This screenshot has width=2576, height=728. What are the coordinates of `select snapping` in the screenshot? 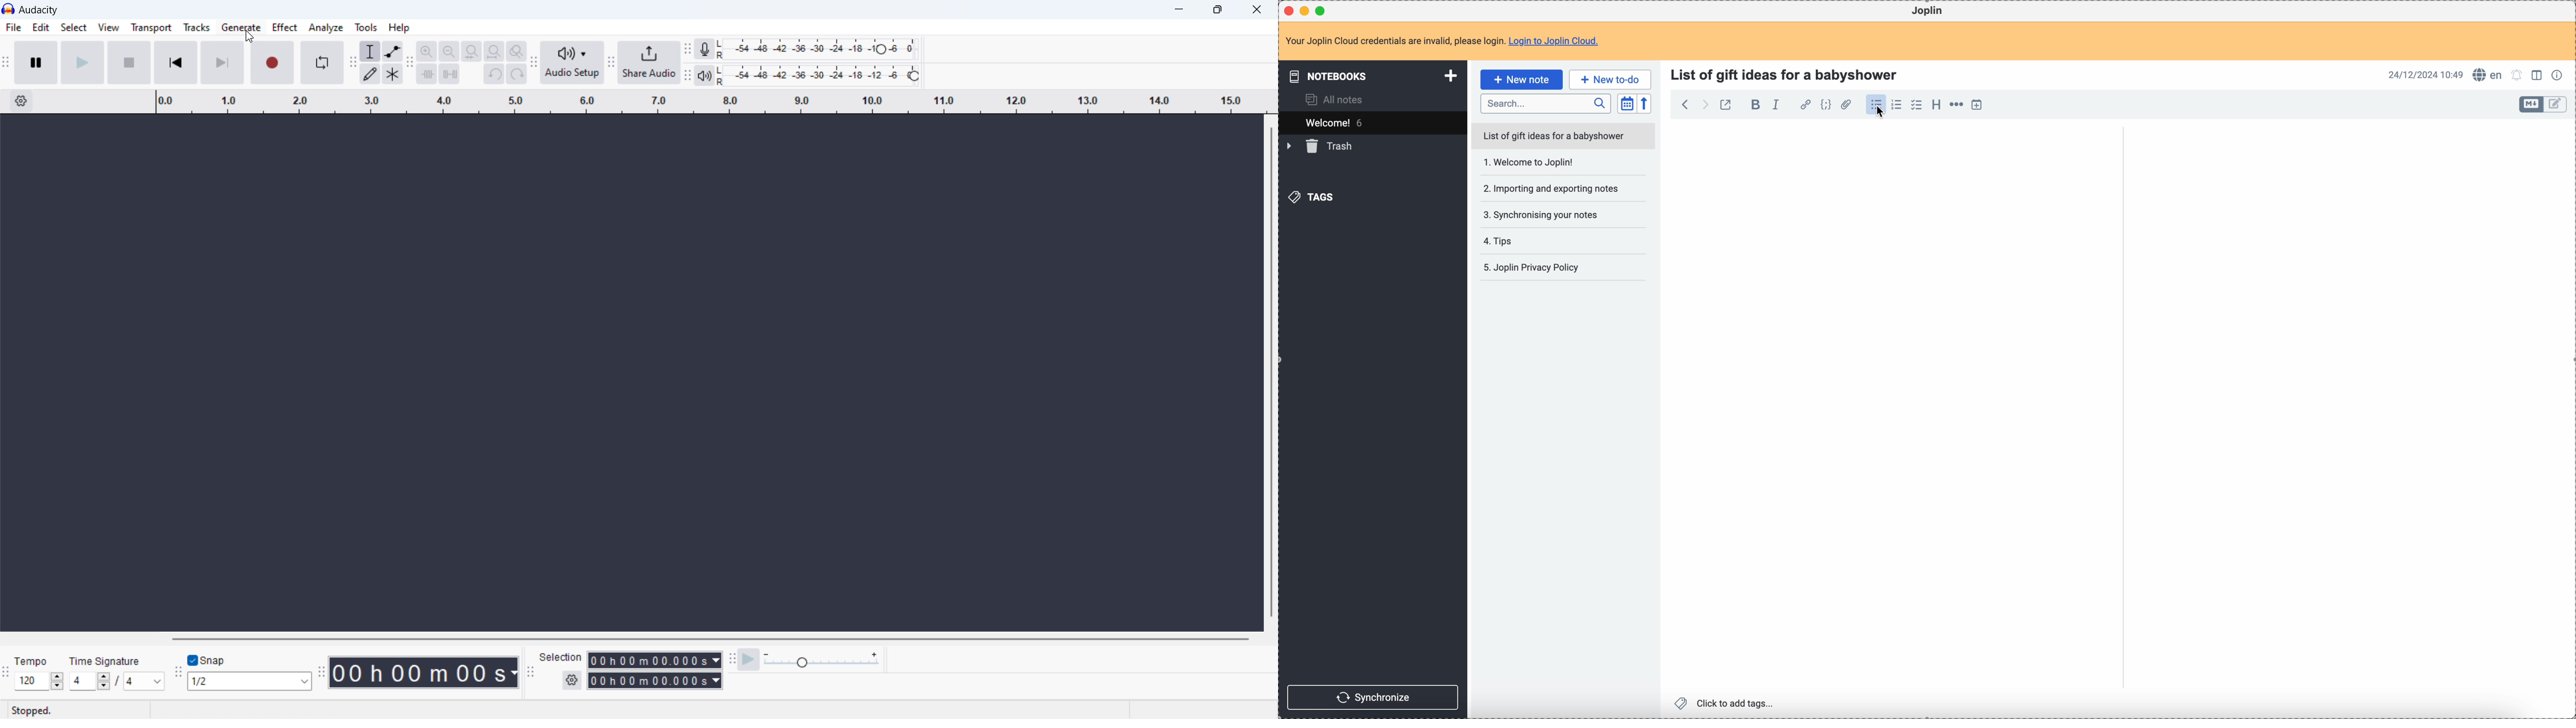 It's located at (250, 682).